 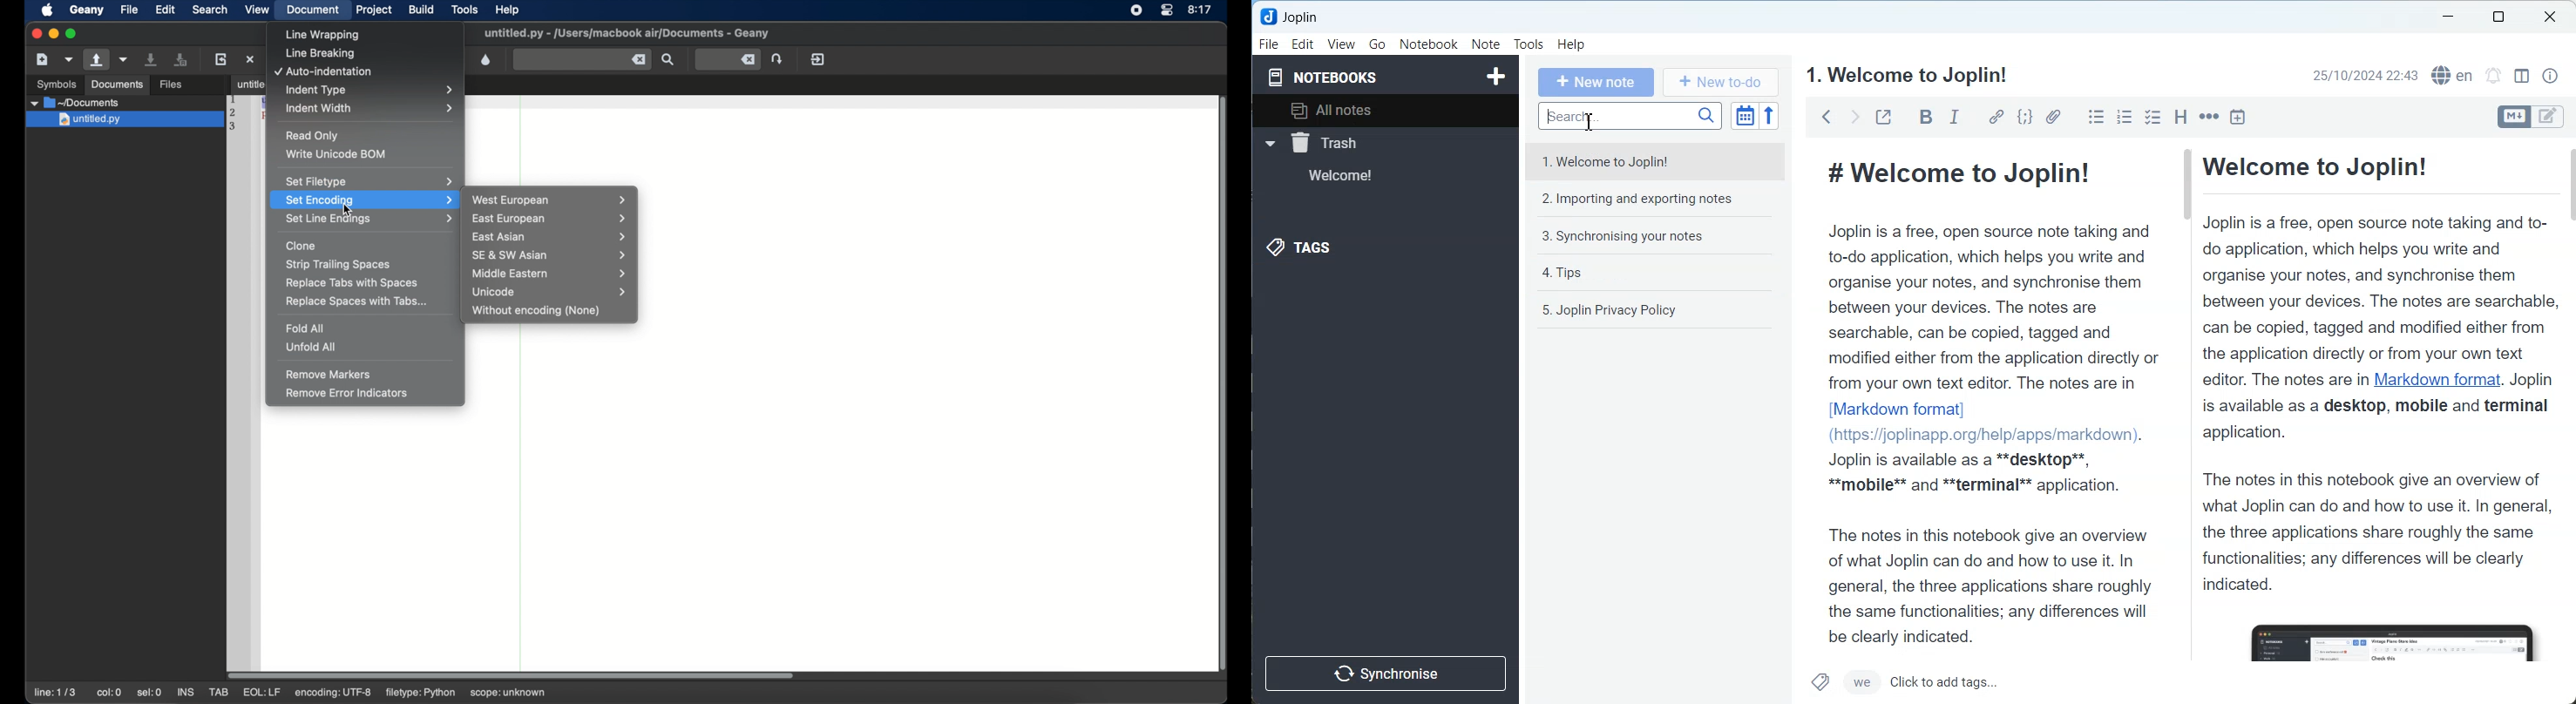 I want to click on Toggle editors, so click(x=2512, y=117).